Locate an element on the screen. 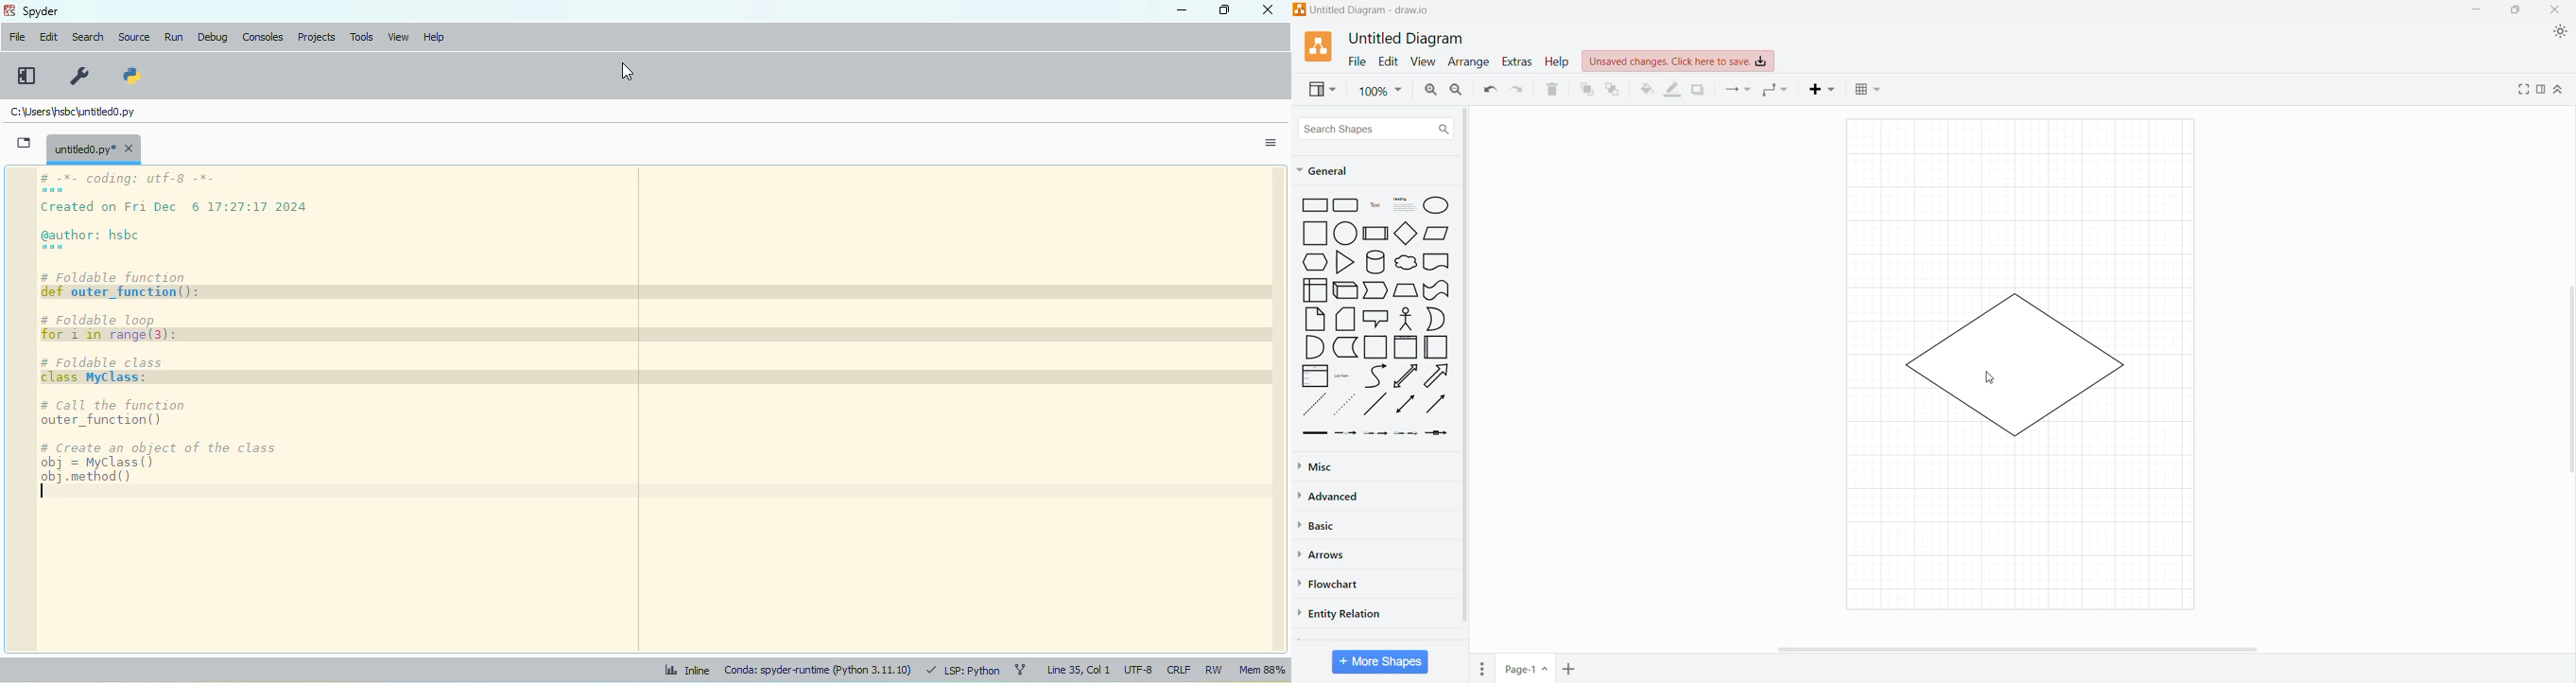 This screenshot has height=700, width=2576. Link is located at coordinates (1314, 434).